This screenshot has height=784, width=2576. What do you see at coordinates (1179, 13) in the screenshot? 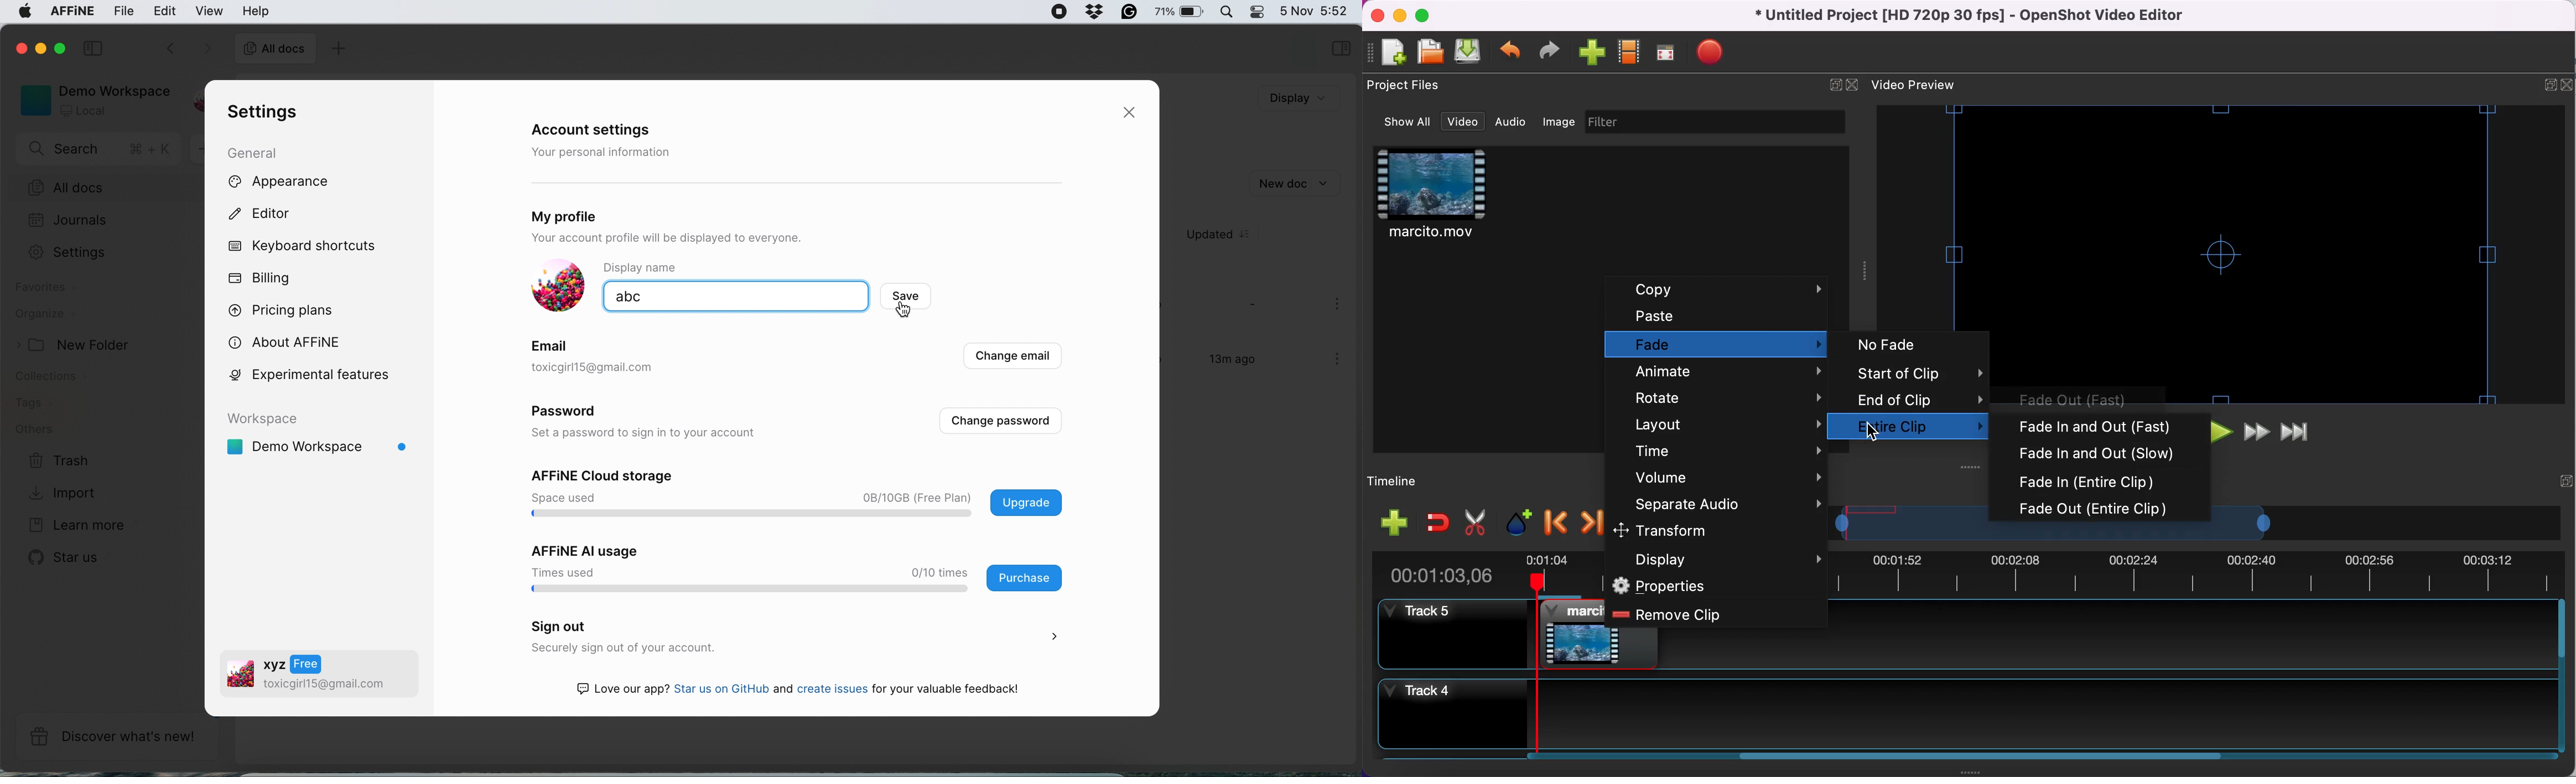
I see `75%` at bounding box center [1179, 13].